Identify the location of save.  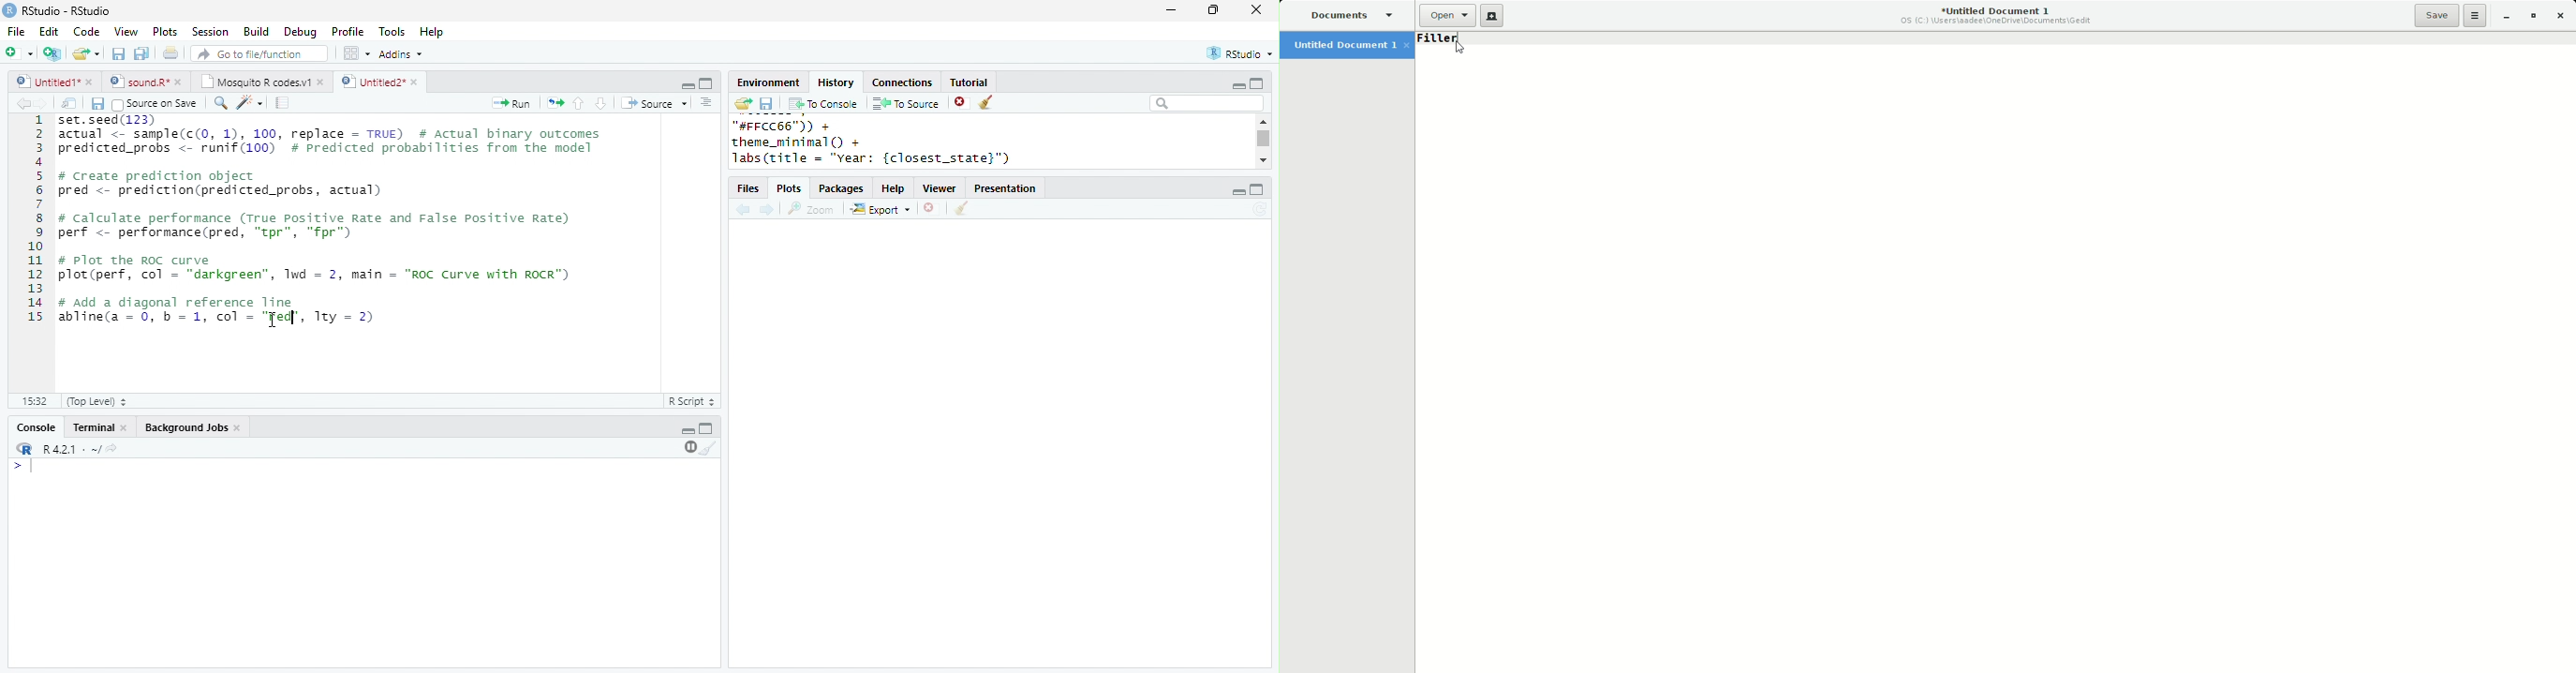
(97, 104).